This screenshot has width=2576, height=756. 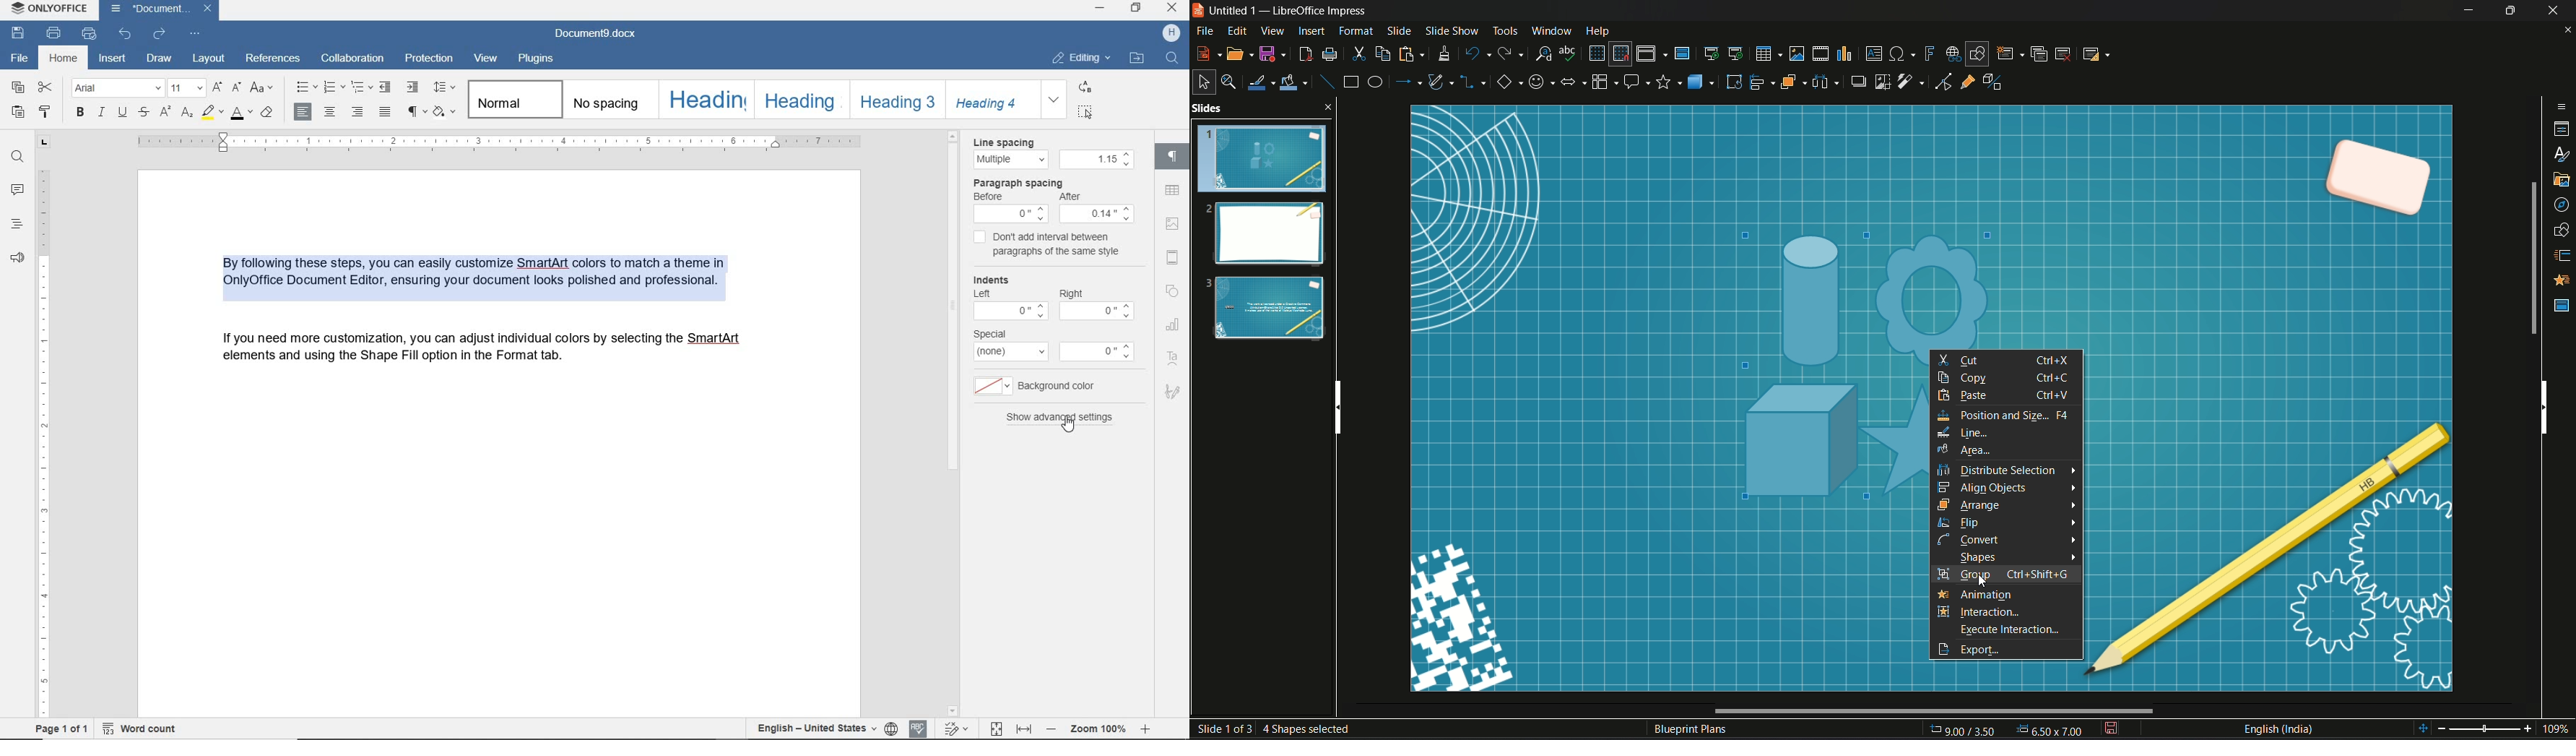 I want to click on shadow, so click(x=1856, y=80).